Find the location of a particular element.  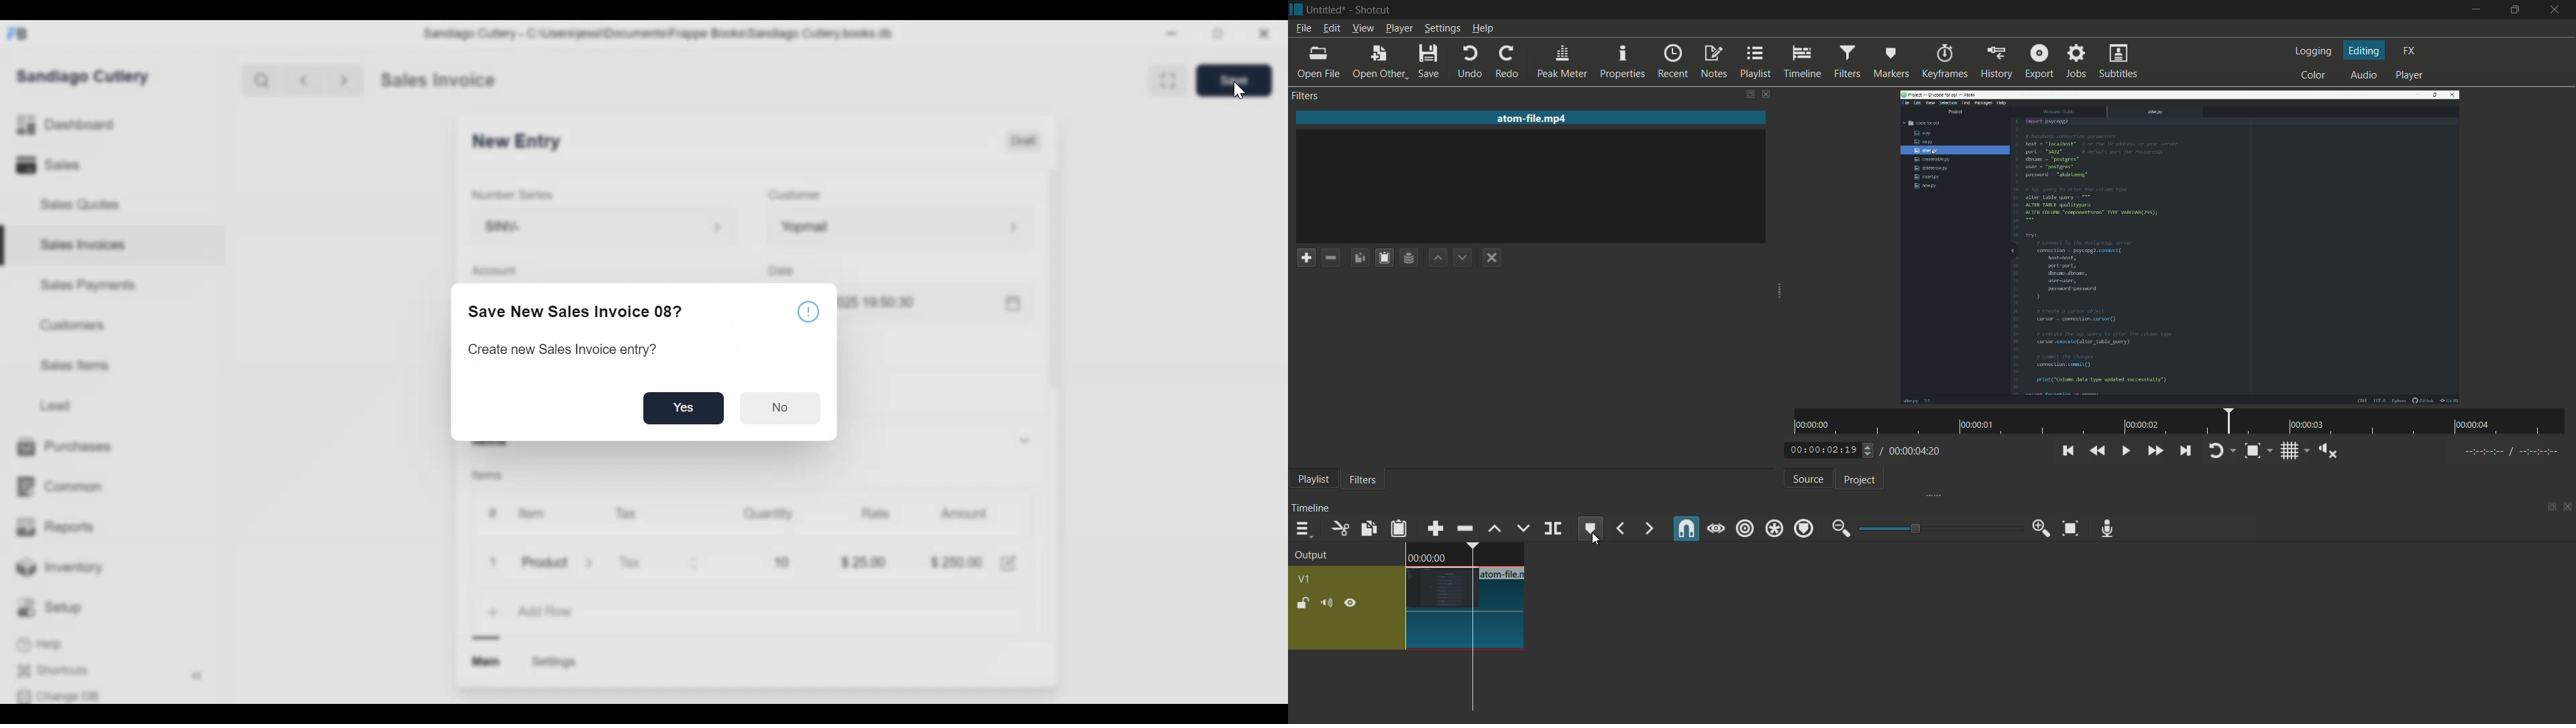

Save New Sales Invoice 08? is located at coordinates (574, 313).